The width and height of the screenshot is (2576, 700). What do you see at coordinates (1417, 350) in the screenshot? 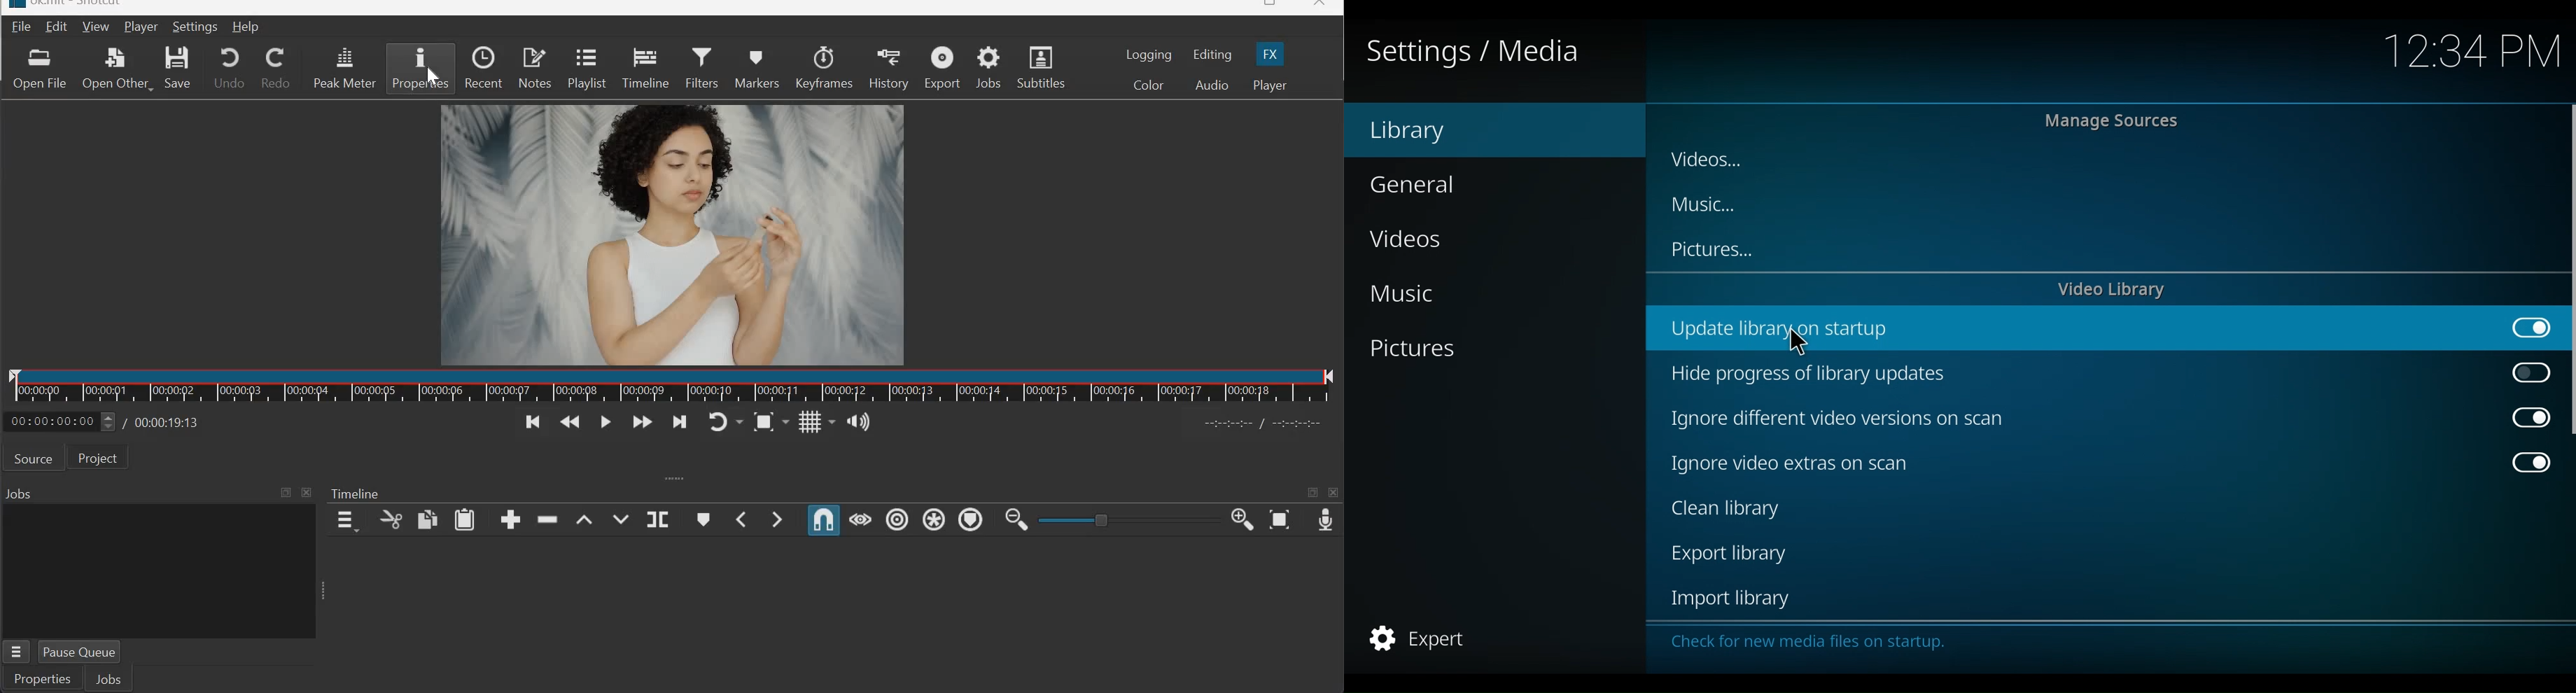
I see `Pictures` at bounding box center [1417, 350].